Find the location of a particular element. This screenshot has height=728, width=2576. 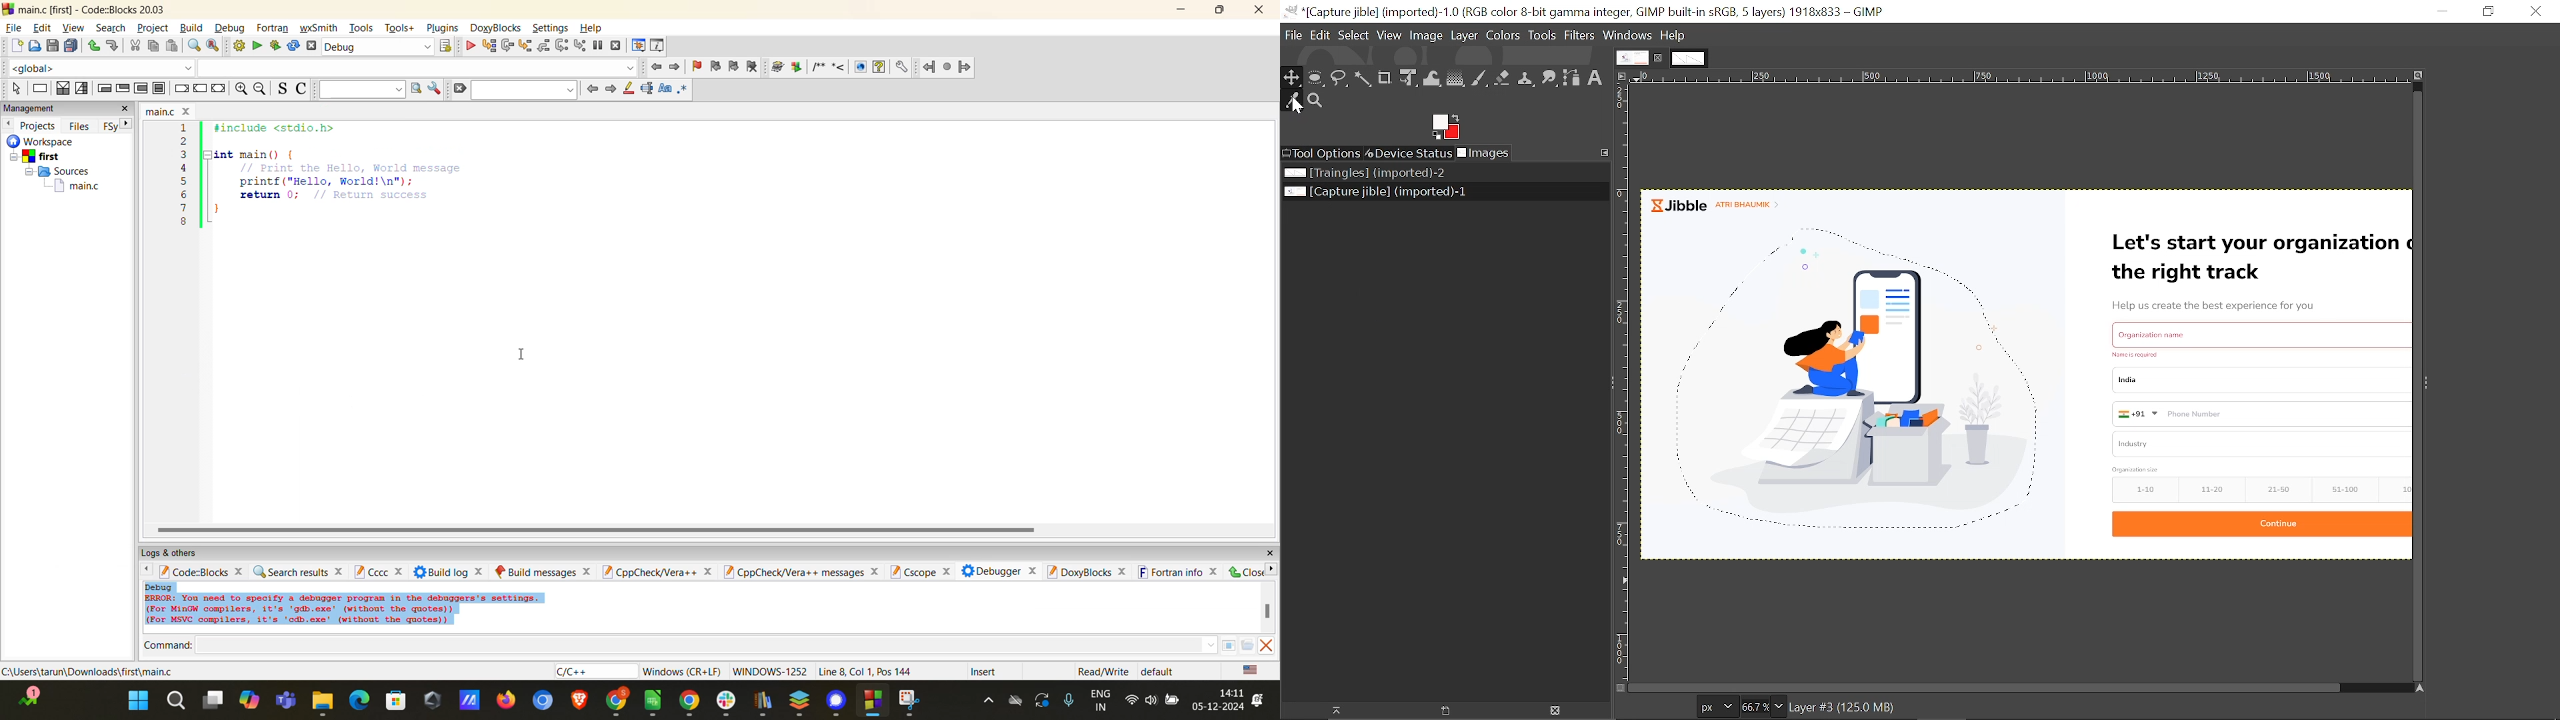

main is located at coordinates (83, 188).